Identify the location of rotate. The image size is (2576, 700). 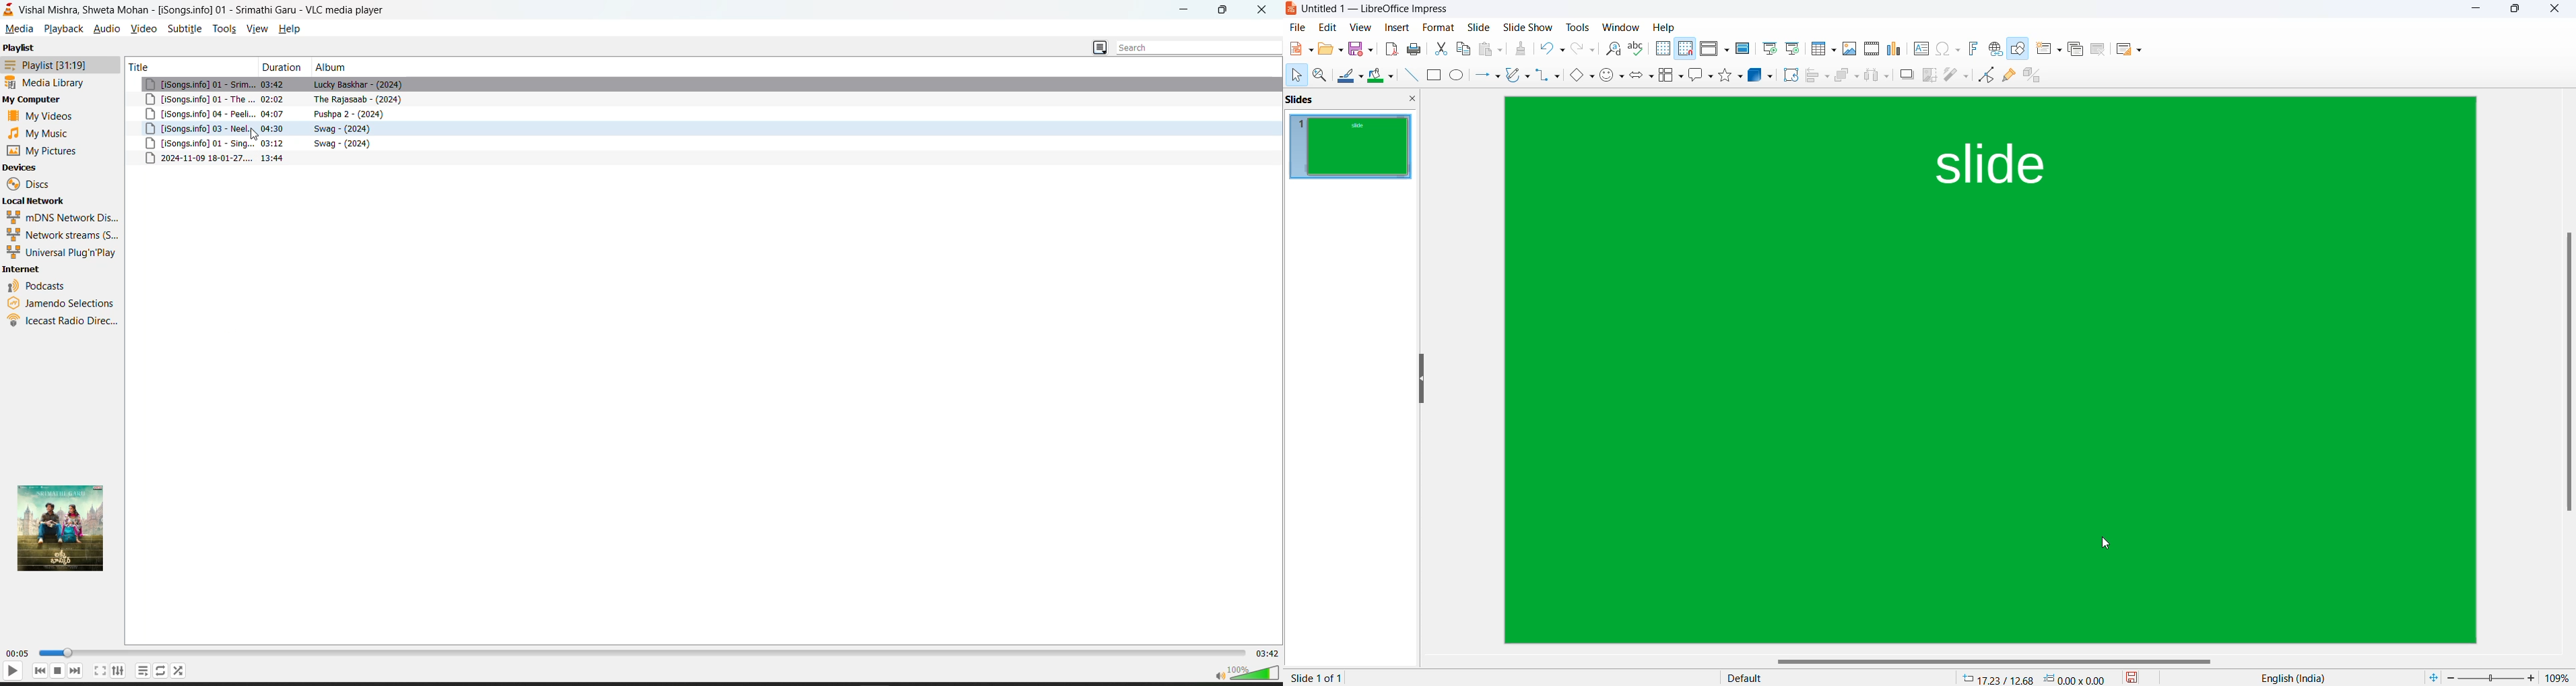
(1789, 75).